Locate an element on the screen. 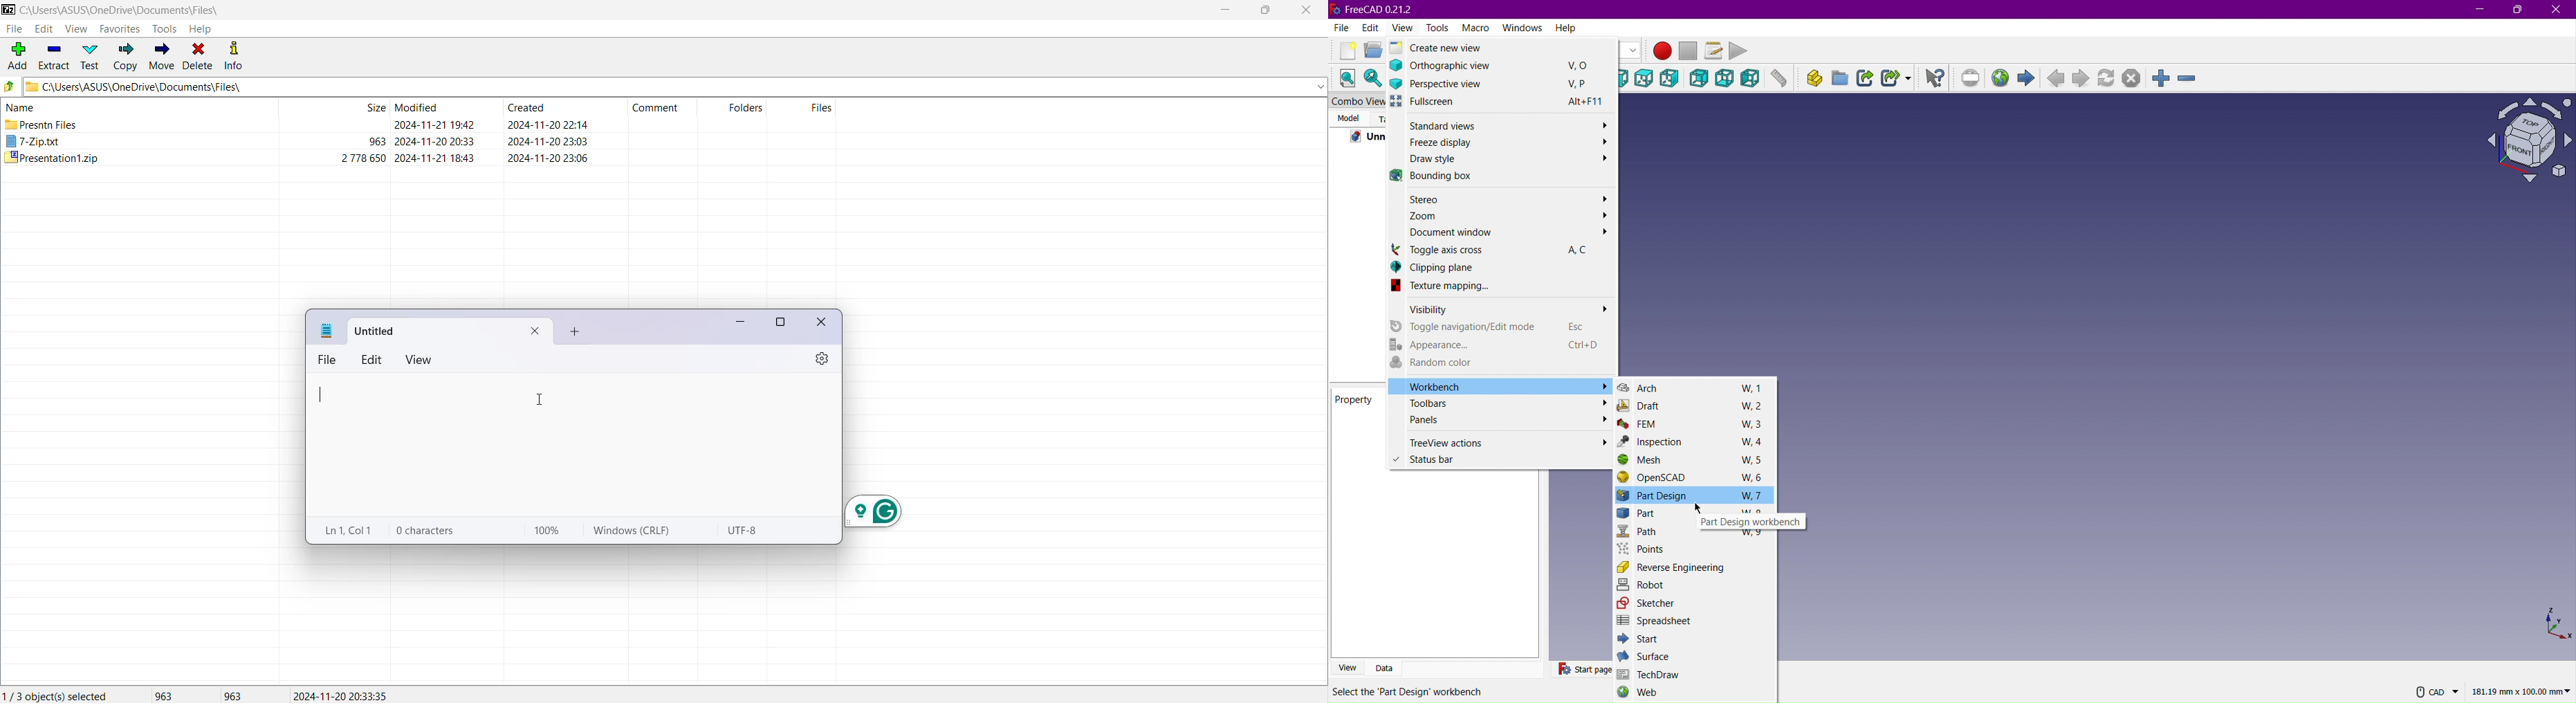 This screenshot has width=2576, height=728. Perspective view V, P is located at coordinates (1491, 85).